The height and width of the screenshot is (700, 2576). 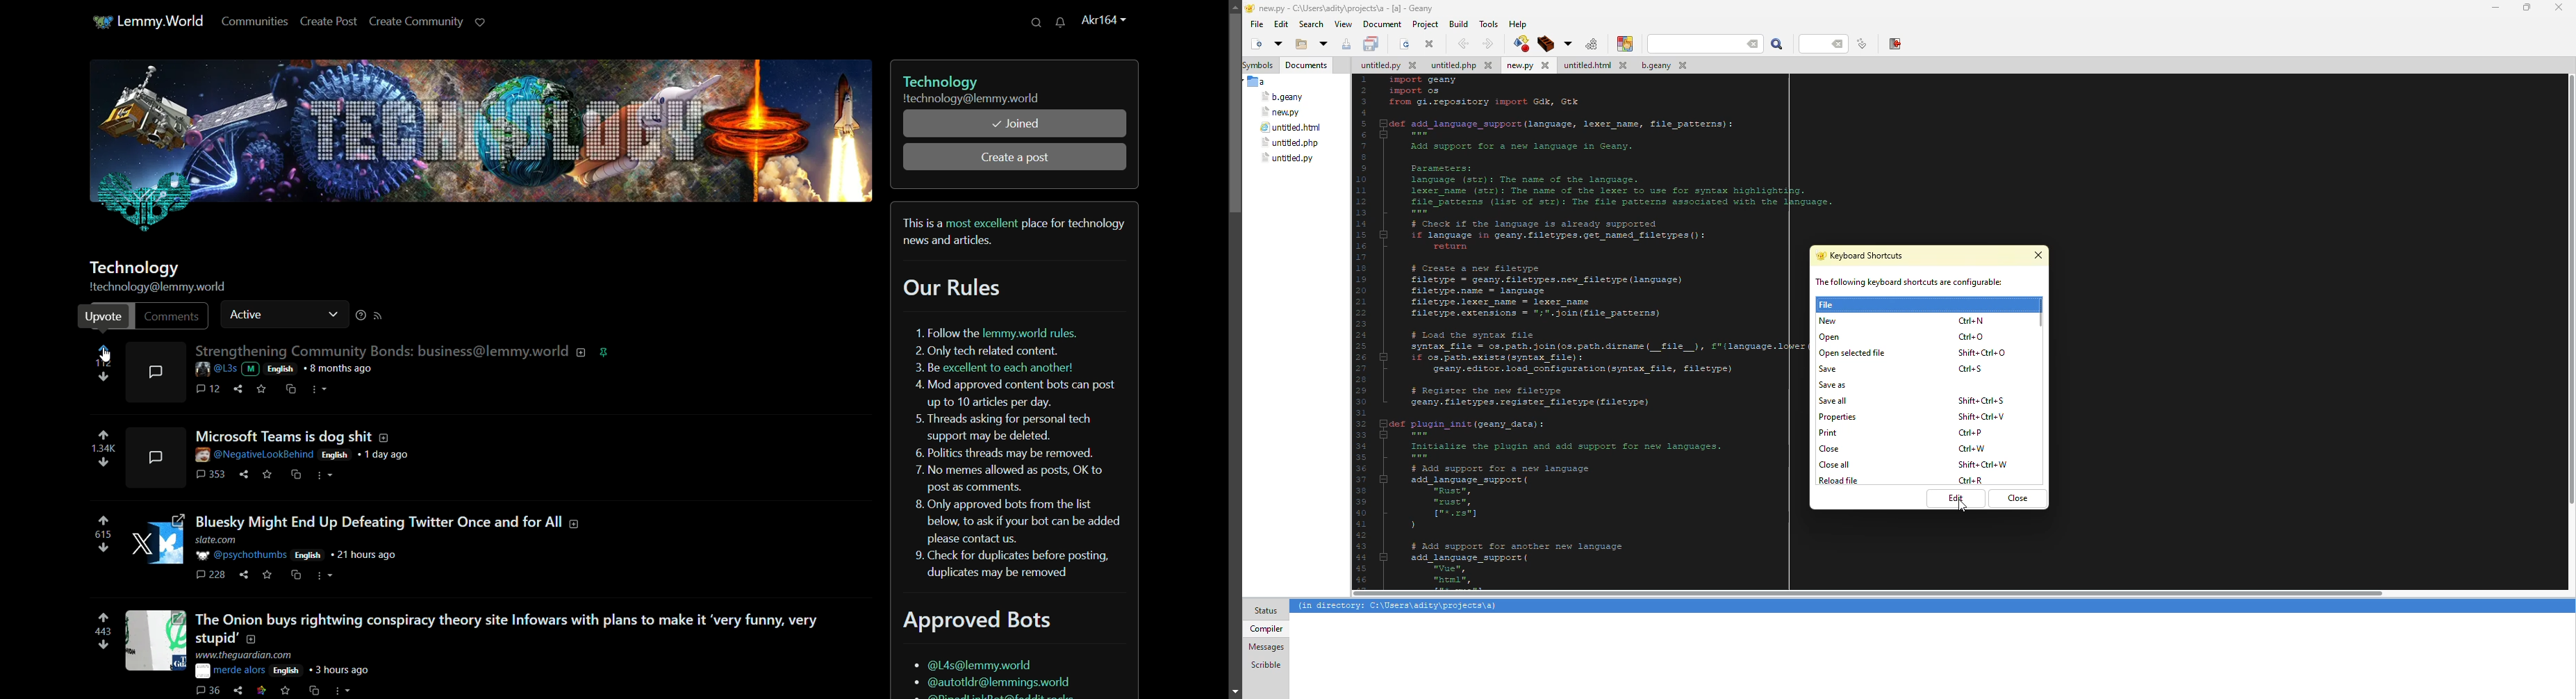 What do you see at coordinates (1971, 432) in the screenshot?
I see `shortcut` at bounding box center [1971, 432].